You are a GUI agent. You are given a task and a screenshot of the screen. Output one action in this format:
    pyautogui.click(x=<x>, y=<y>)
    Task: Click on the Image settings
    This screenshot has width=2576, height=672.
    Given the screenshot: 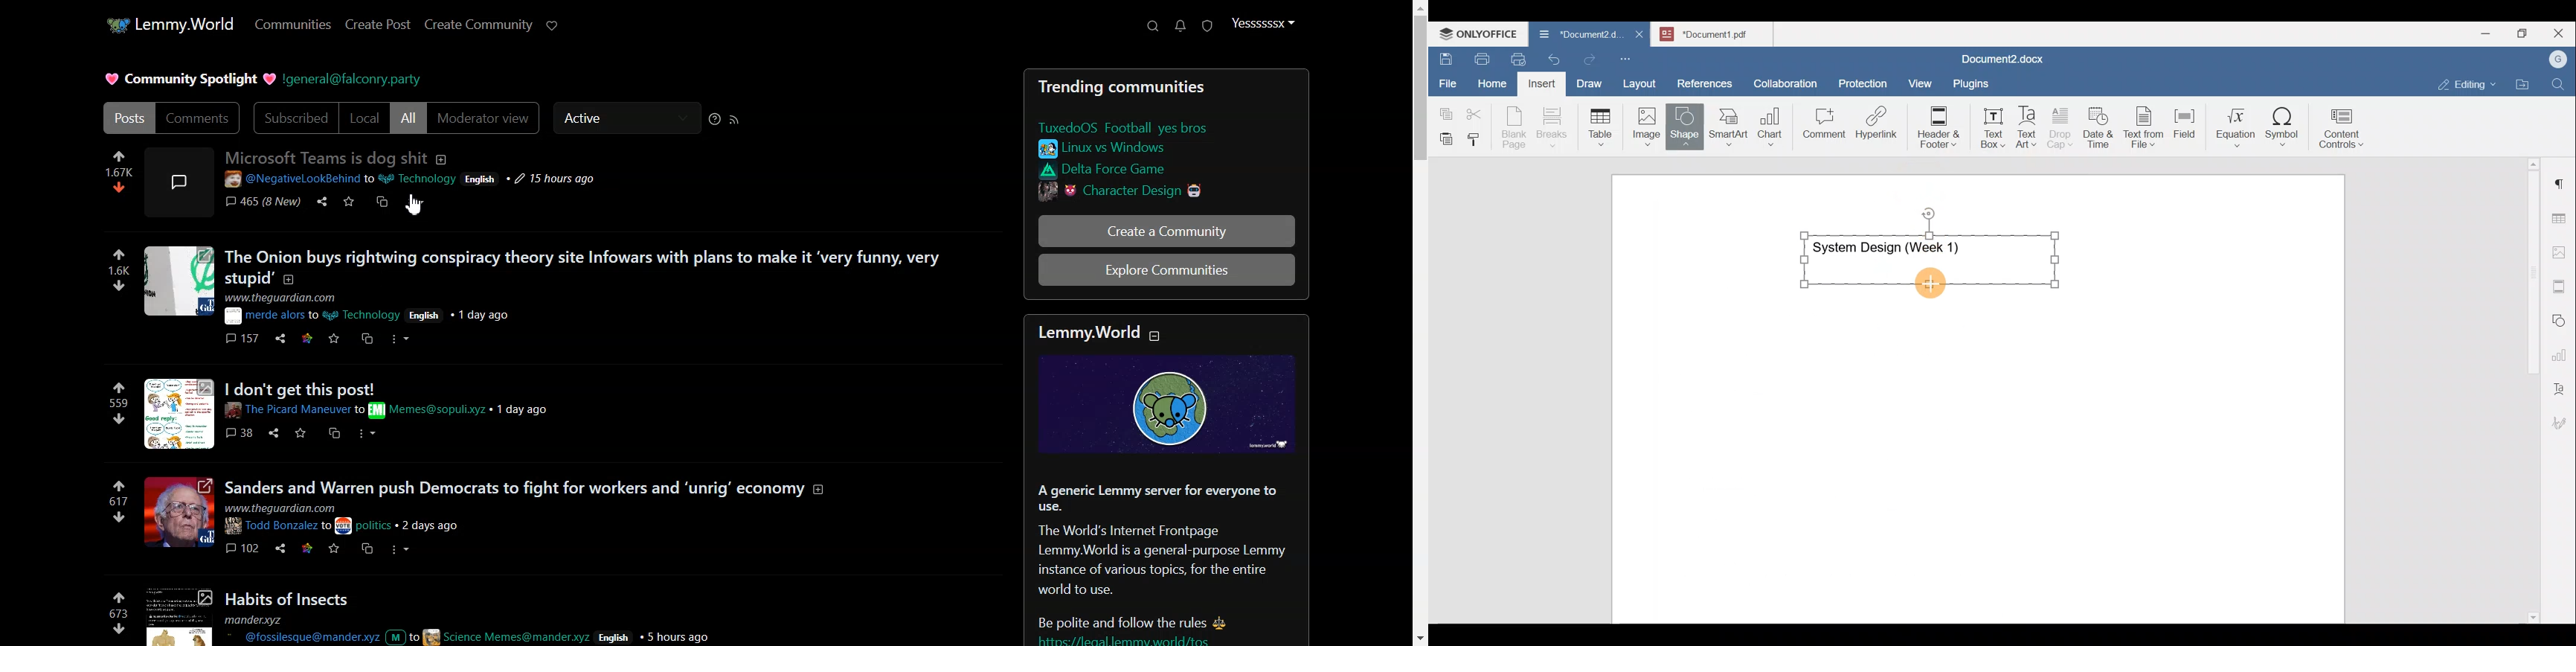 What is the action you would take?
    pyautogui.click(x=2561, y=251)
    